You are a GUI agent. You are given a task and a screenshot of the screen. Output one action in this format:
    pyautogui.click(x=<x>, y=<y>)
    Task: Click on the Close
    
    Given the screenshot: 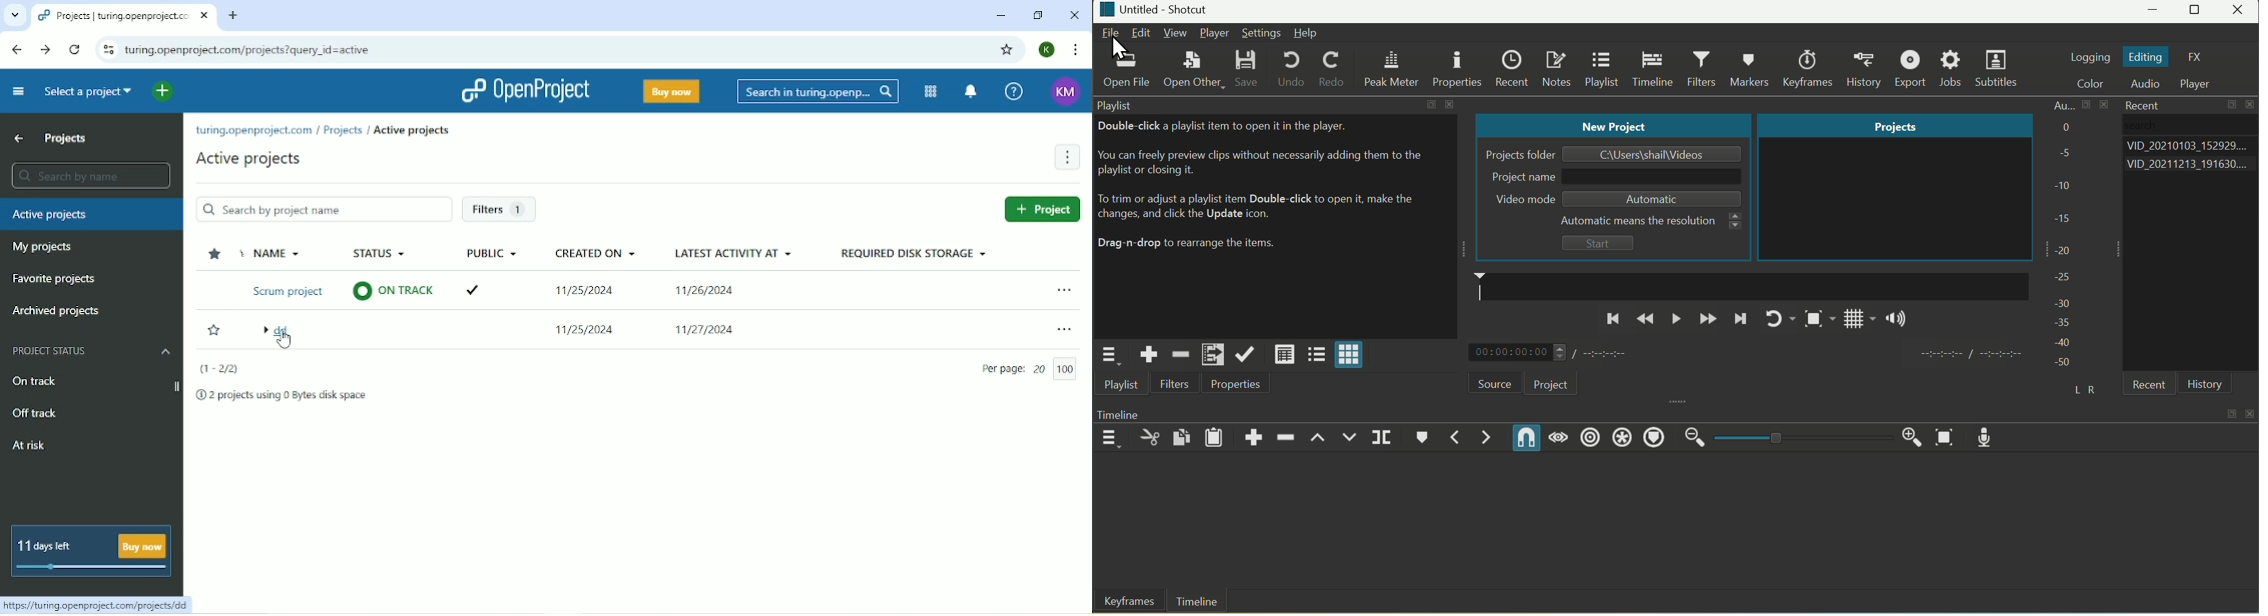 What is the action you would take?
    pyautogui.click(x=2240, y=12)
    